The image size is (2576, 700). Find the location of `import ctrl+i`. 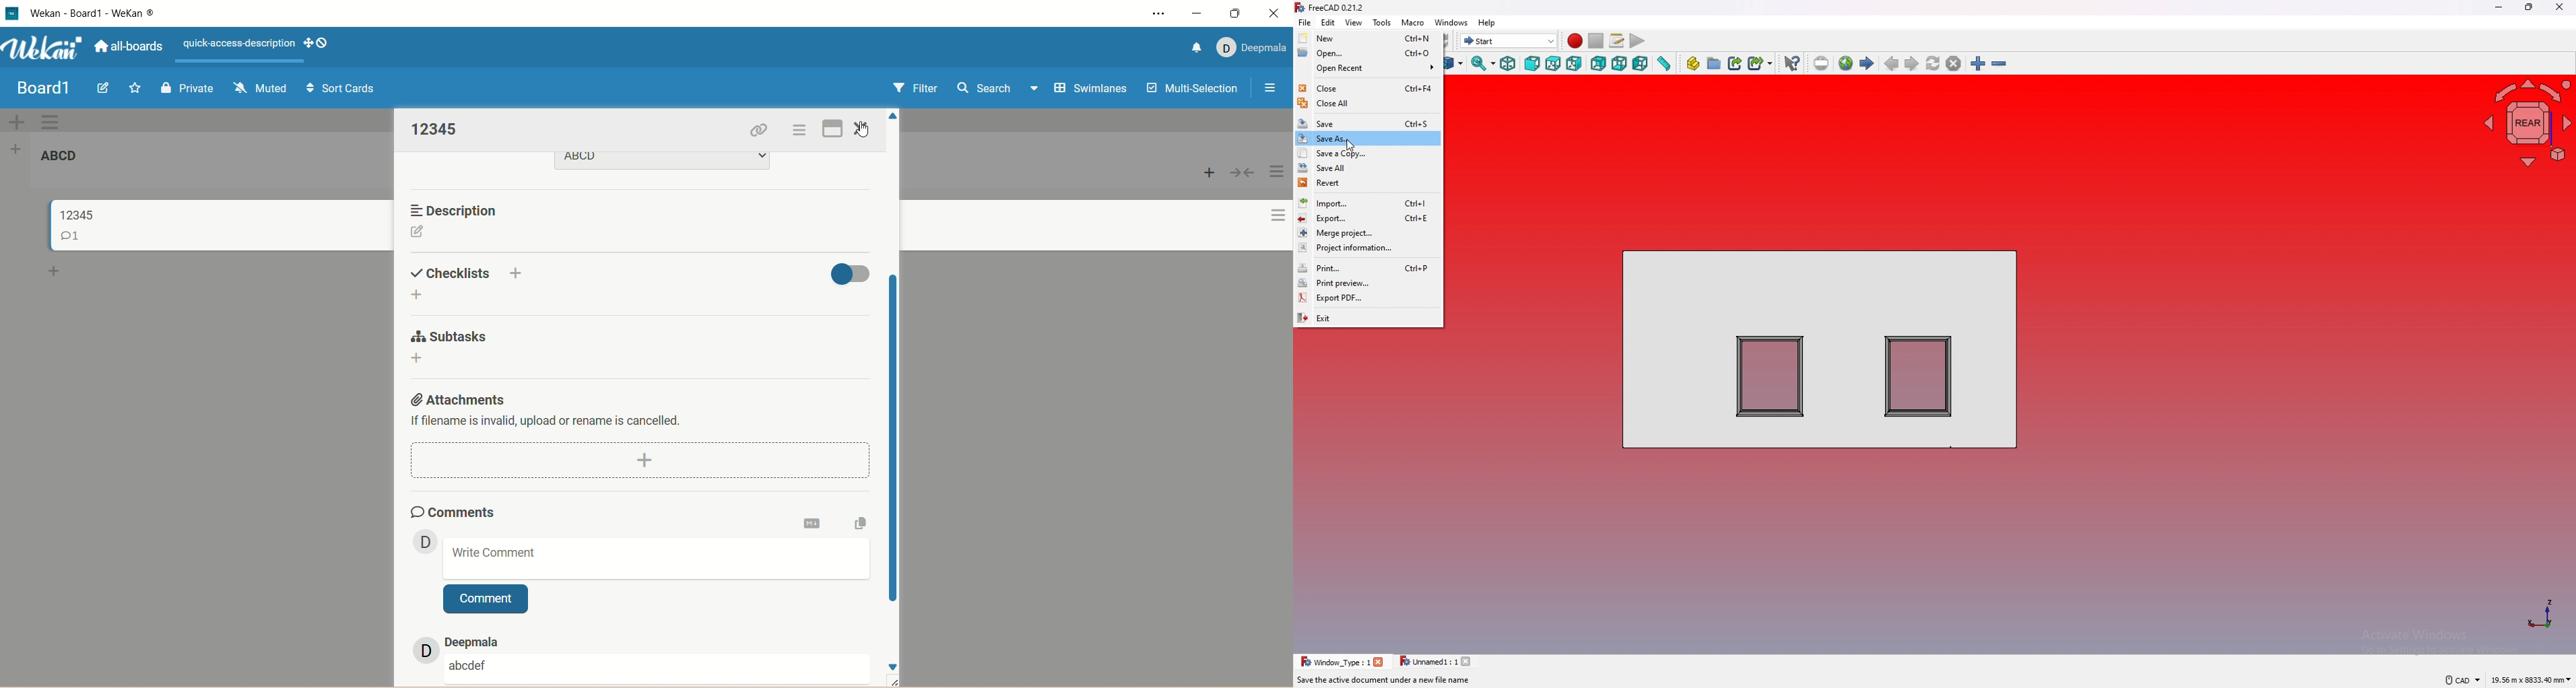

import ctrl+i is located at coordinates (1367, 204).